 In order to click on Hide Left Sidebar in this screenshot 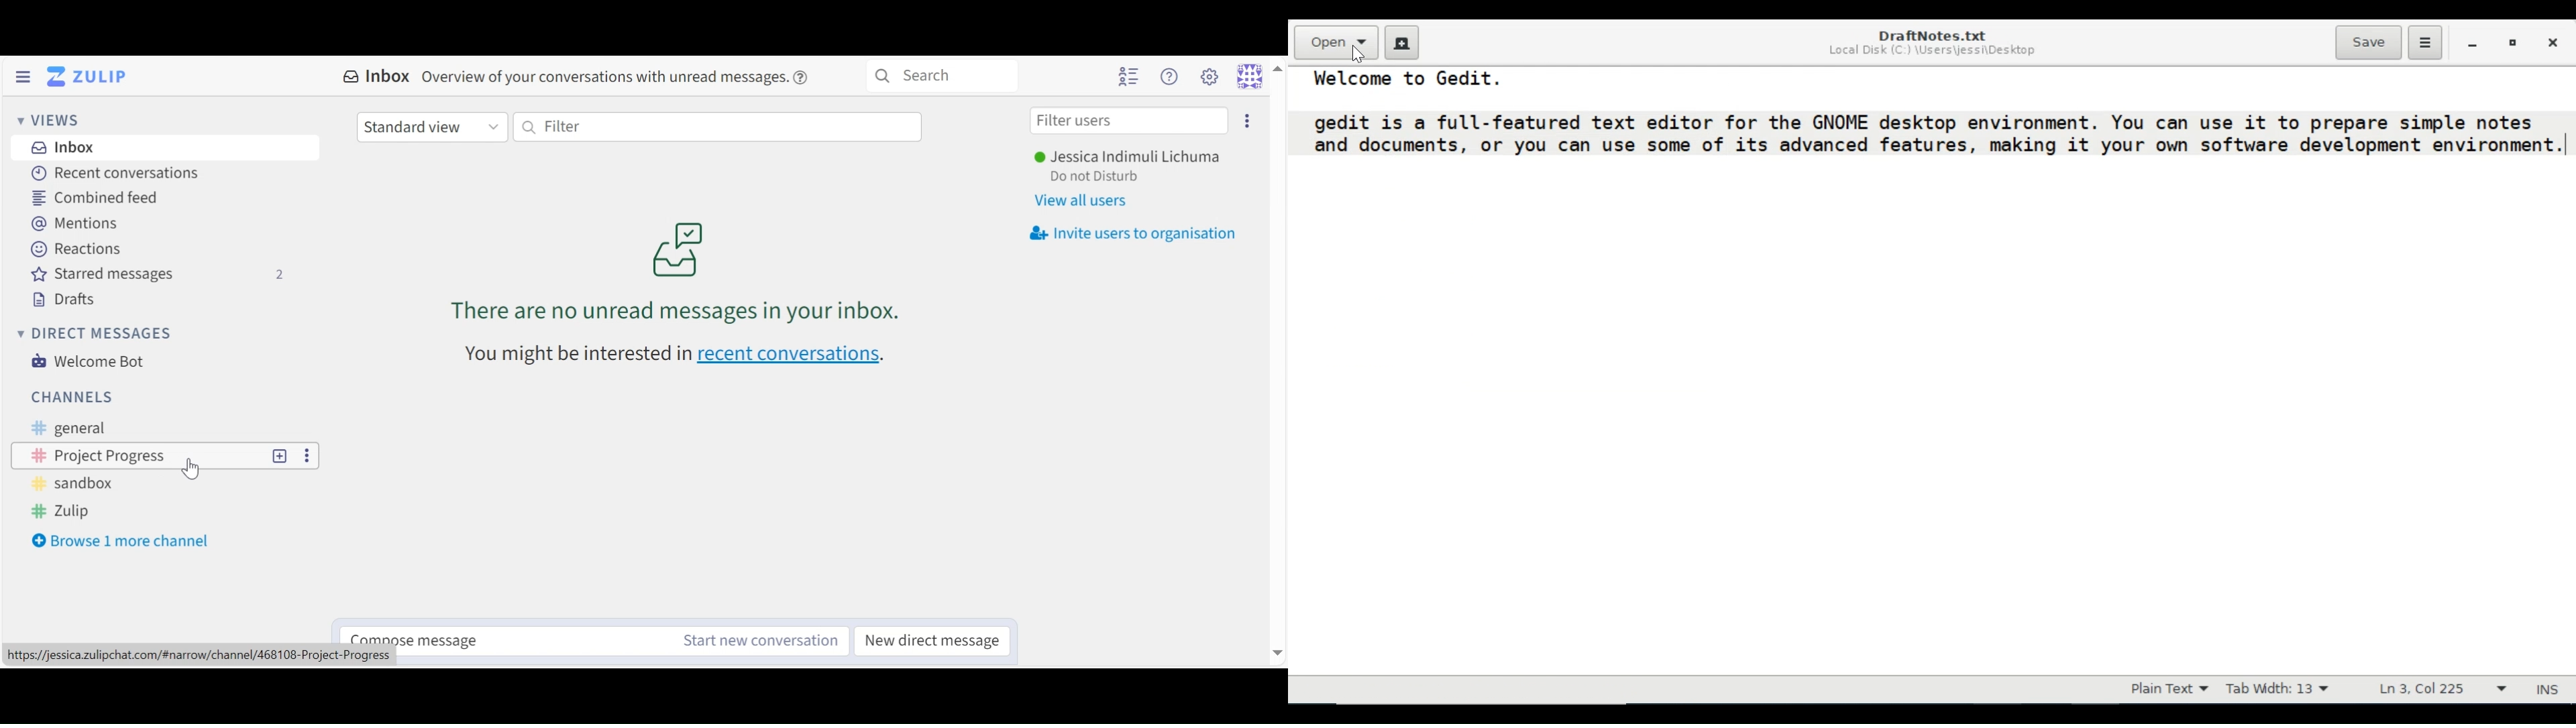, I will do `click(21, 76)`.